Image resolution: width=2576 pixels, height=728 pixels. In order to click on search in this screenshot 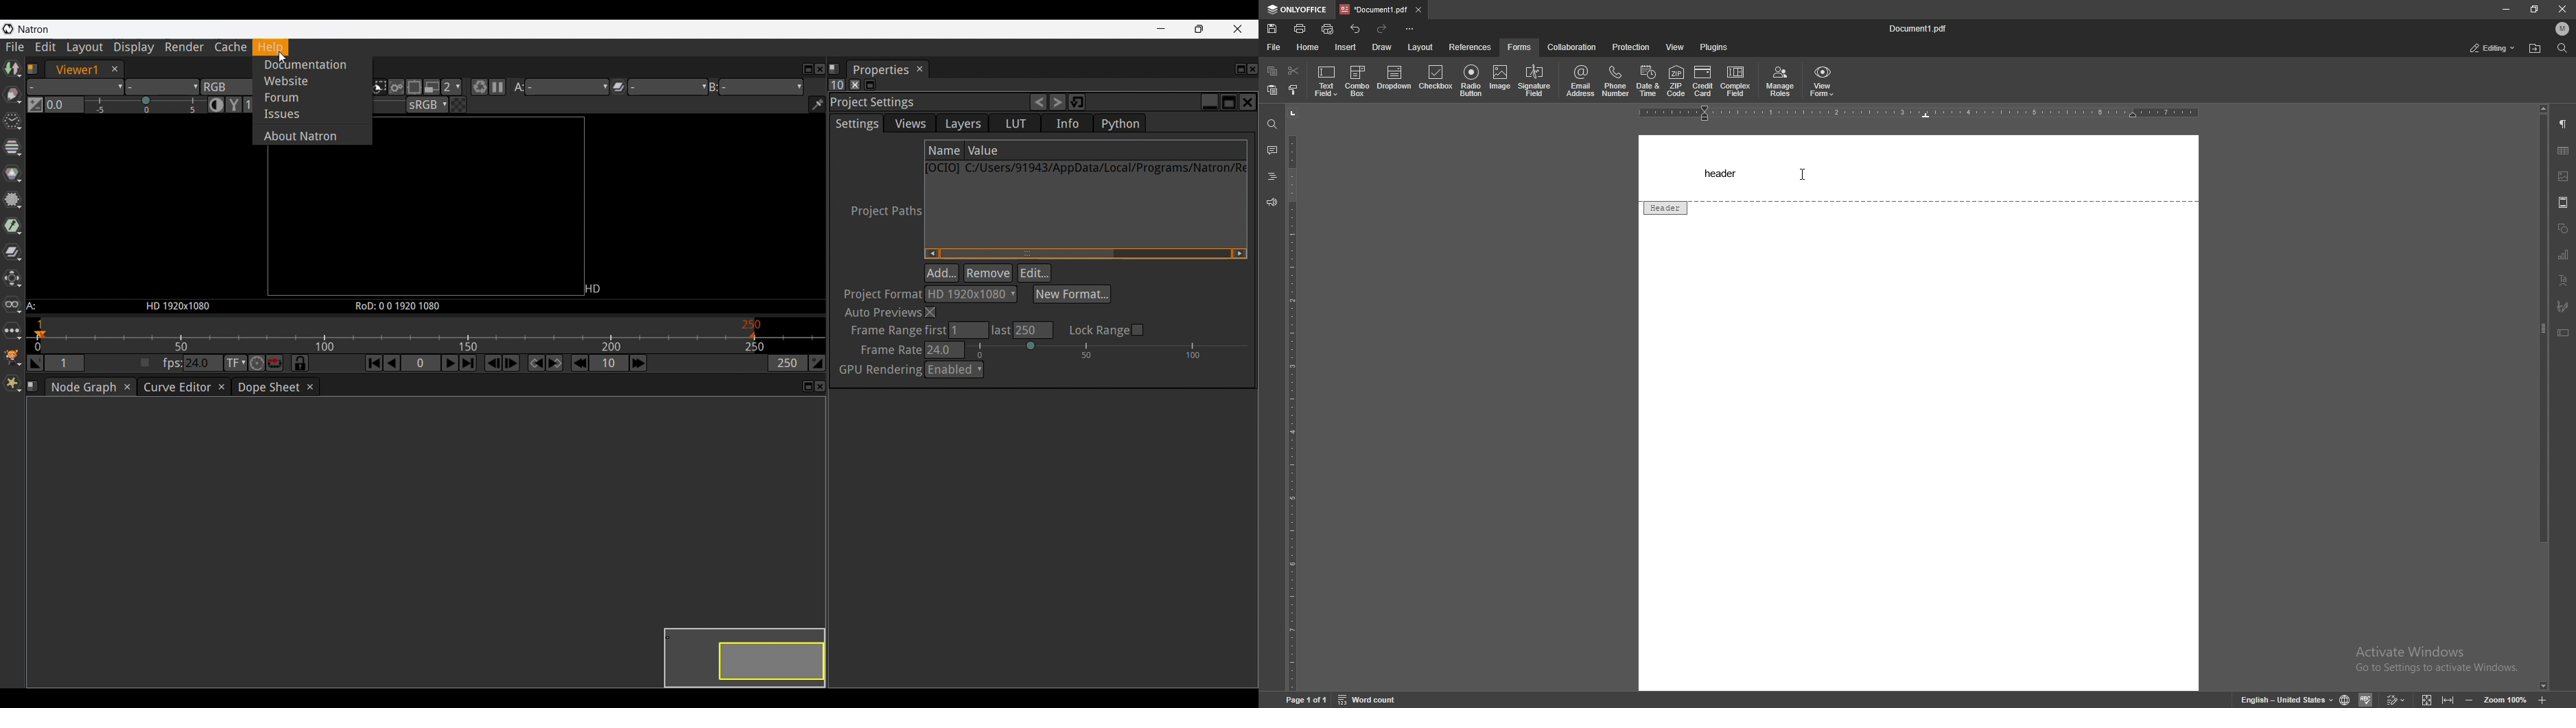, I will do `click(1271, 124)`.